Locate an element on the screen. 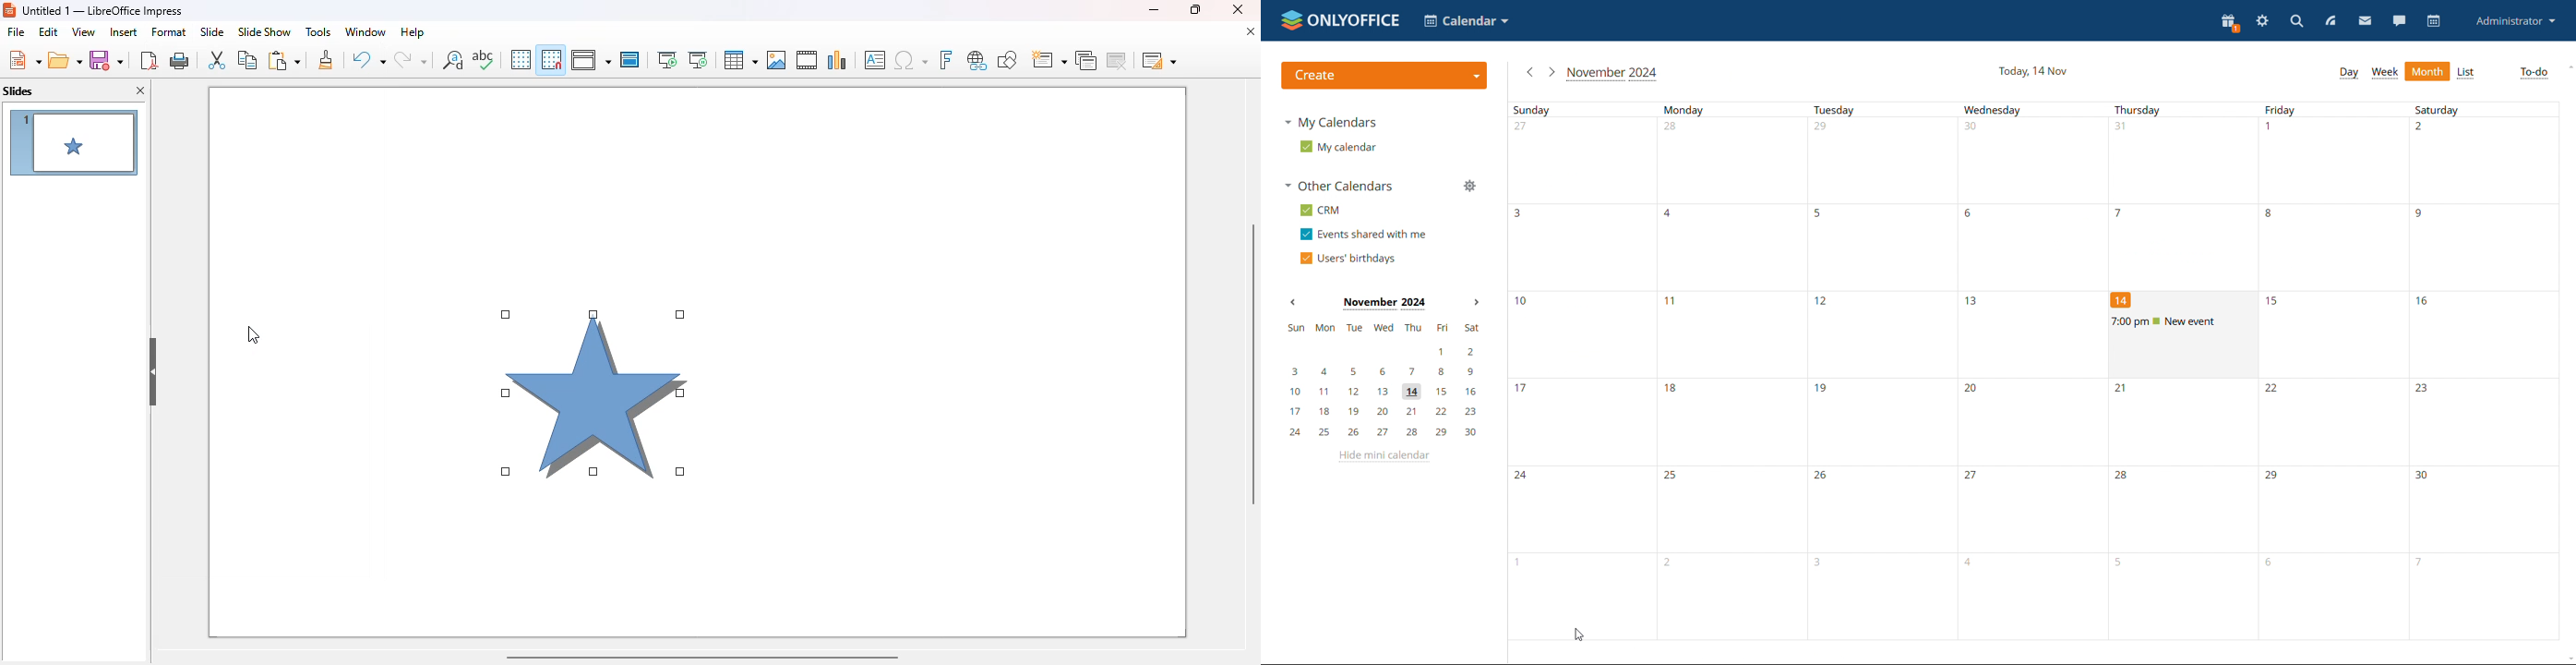 The height and width of the screenshot is (672, 2576). number is located at coordinates (1673, 304).